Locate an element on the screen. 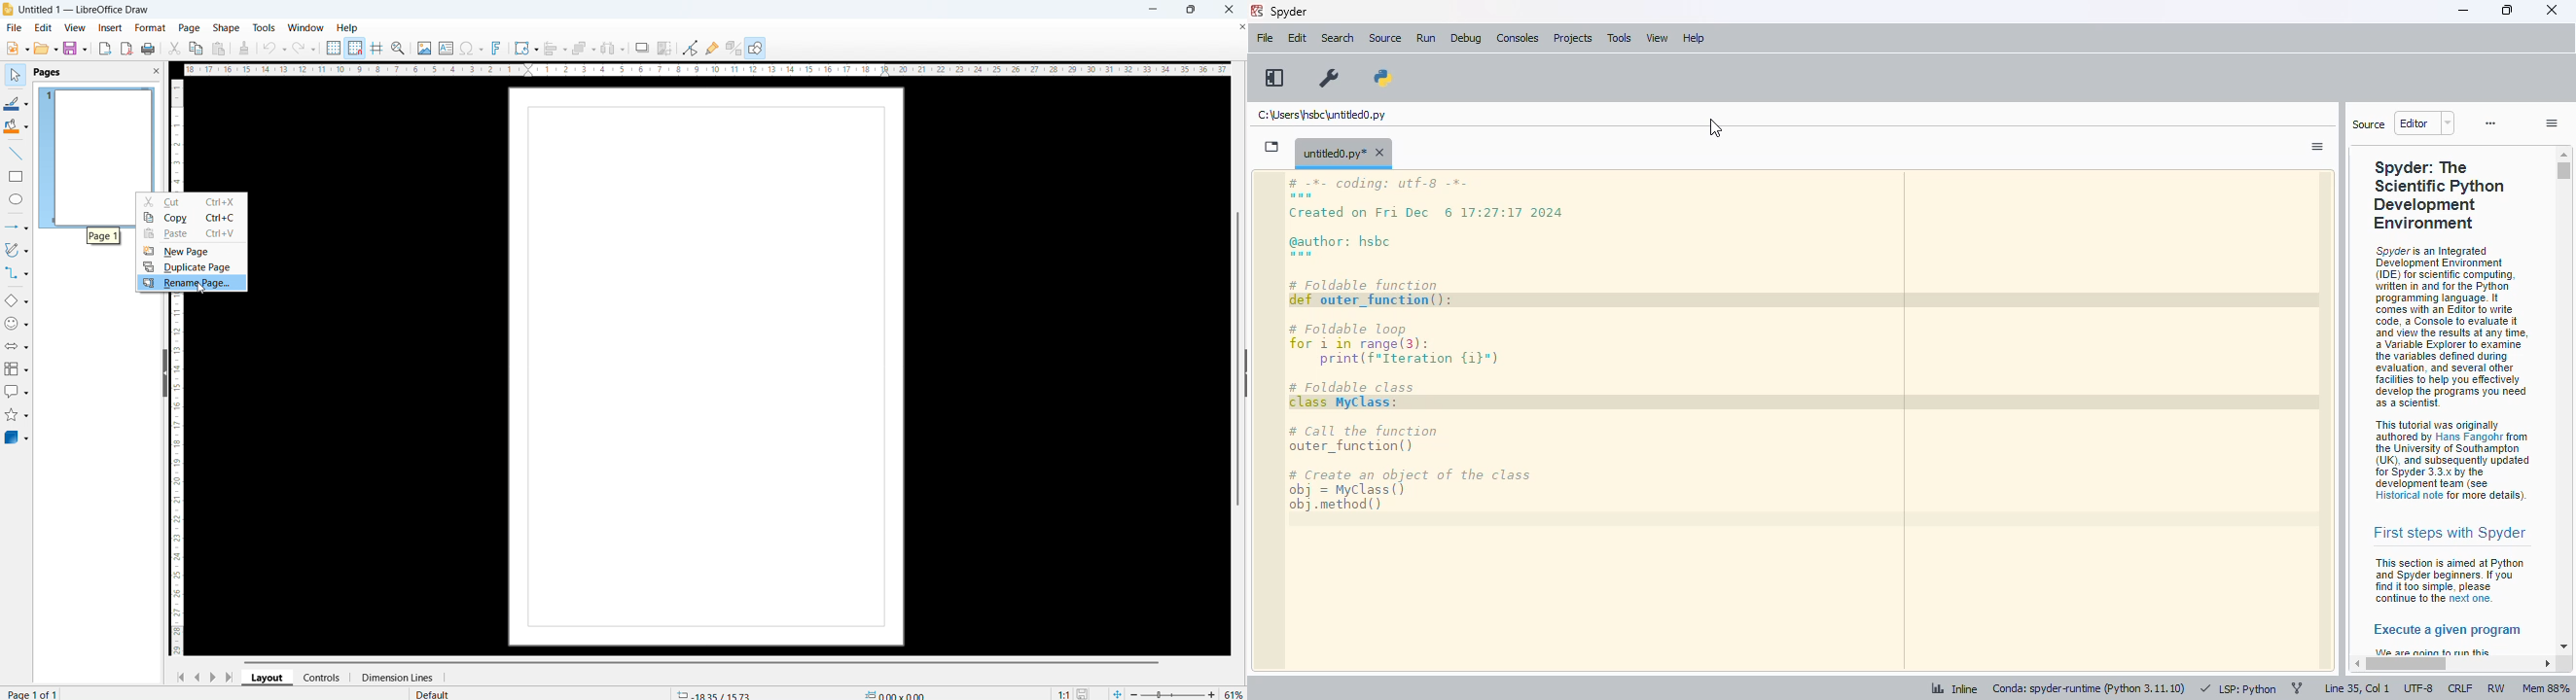 The width and height of the screenshot is (2576, 700). fit page to current window is located at coordinates (1117, 693).